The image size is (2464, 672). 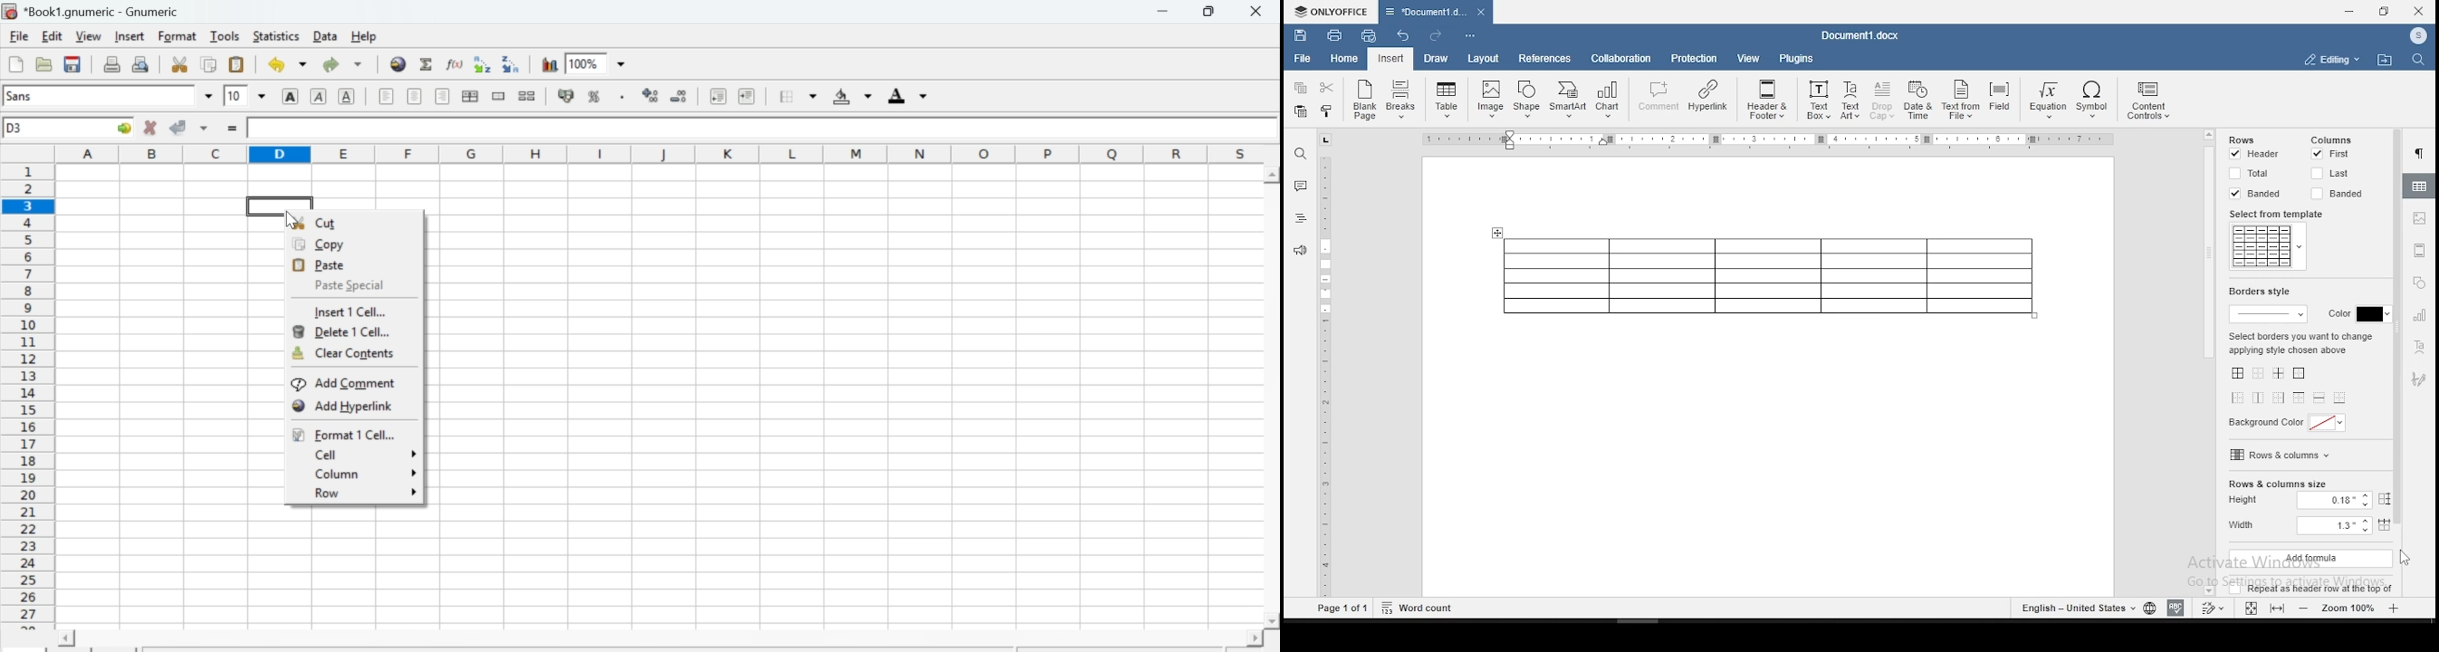 What do you see at coordinates (1254, 638) in the screenshot?
I see `scroll right` at bounding box center [1254, 638].